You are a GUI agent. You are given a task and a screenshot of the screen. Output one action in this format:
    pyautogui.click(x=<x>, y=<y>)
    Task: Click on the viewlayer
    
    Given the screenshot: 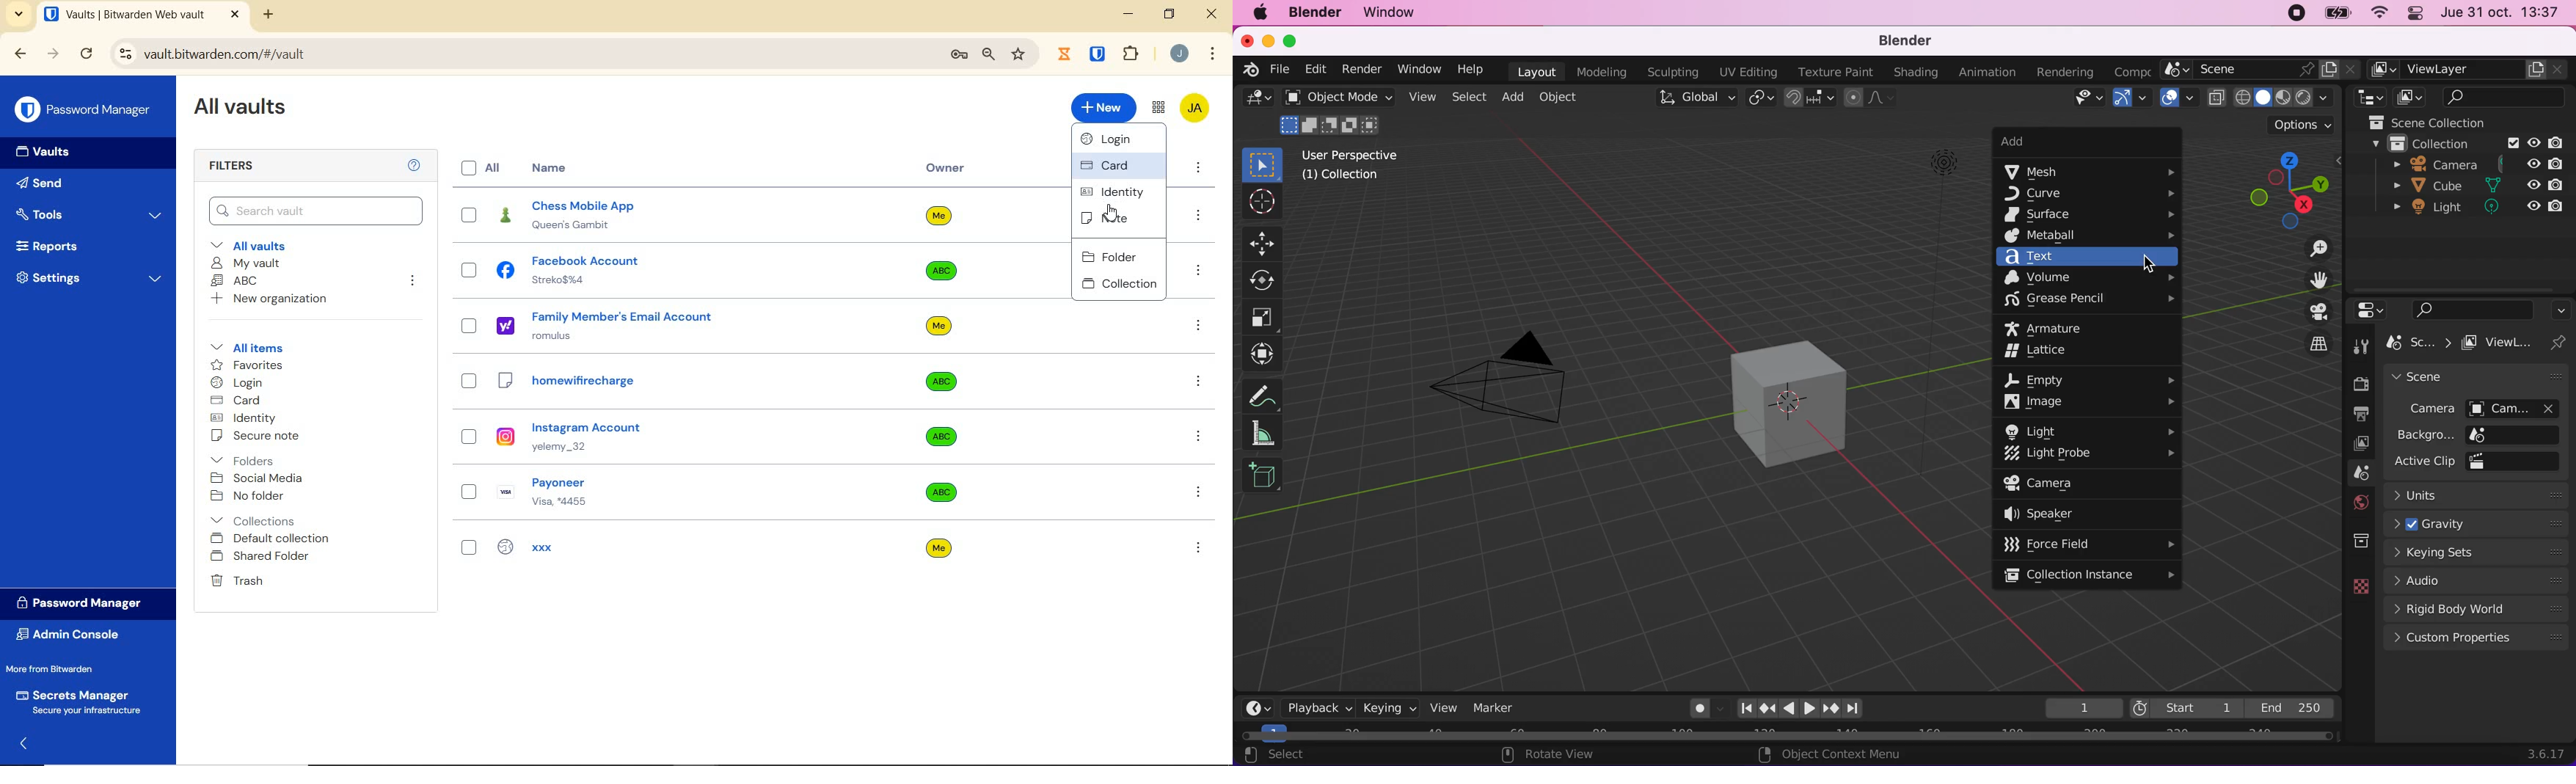 What is the action you would take?
    pyautogui.click(x=2471, y=70)
    